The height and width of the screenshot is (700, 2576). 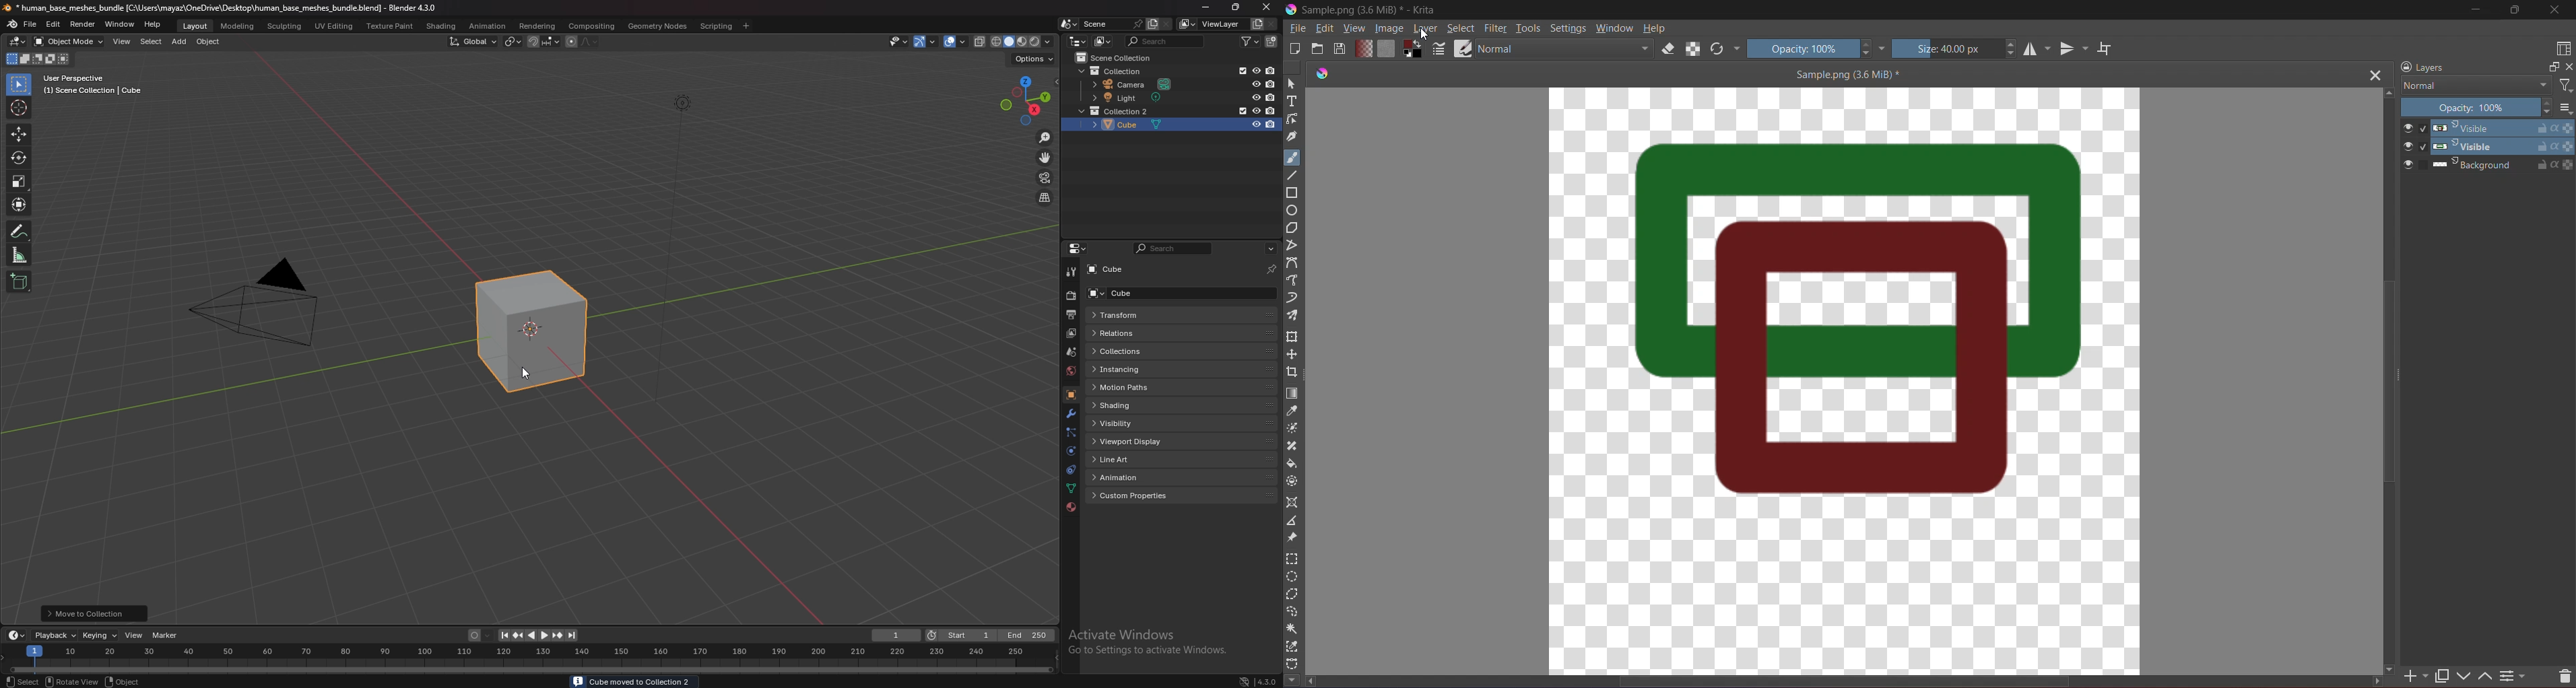 I want to click on Dropdown, so click(x=1736, y=49).